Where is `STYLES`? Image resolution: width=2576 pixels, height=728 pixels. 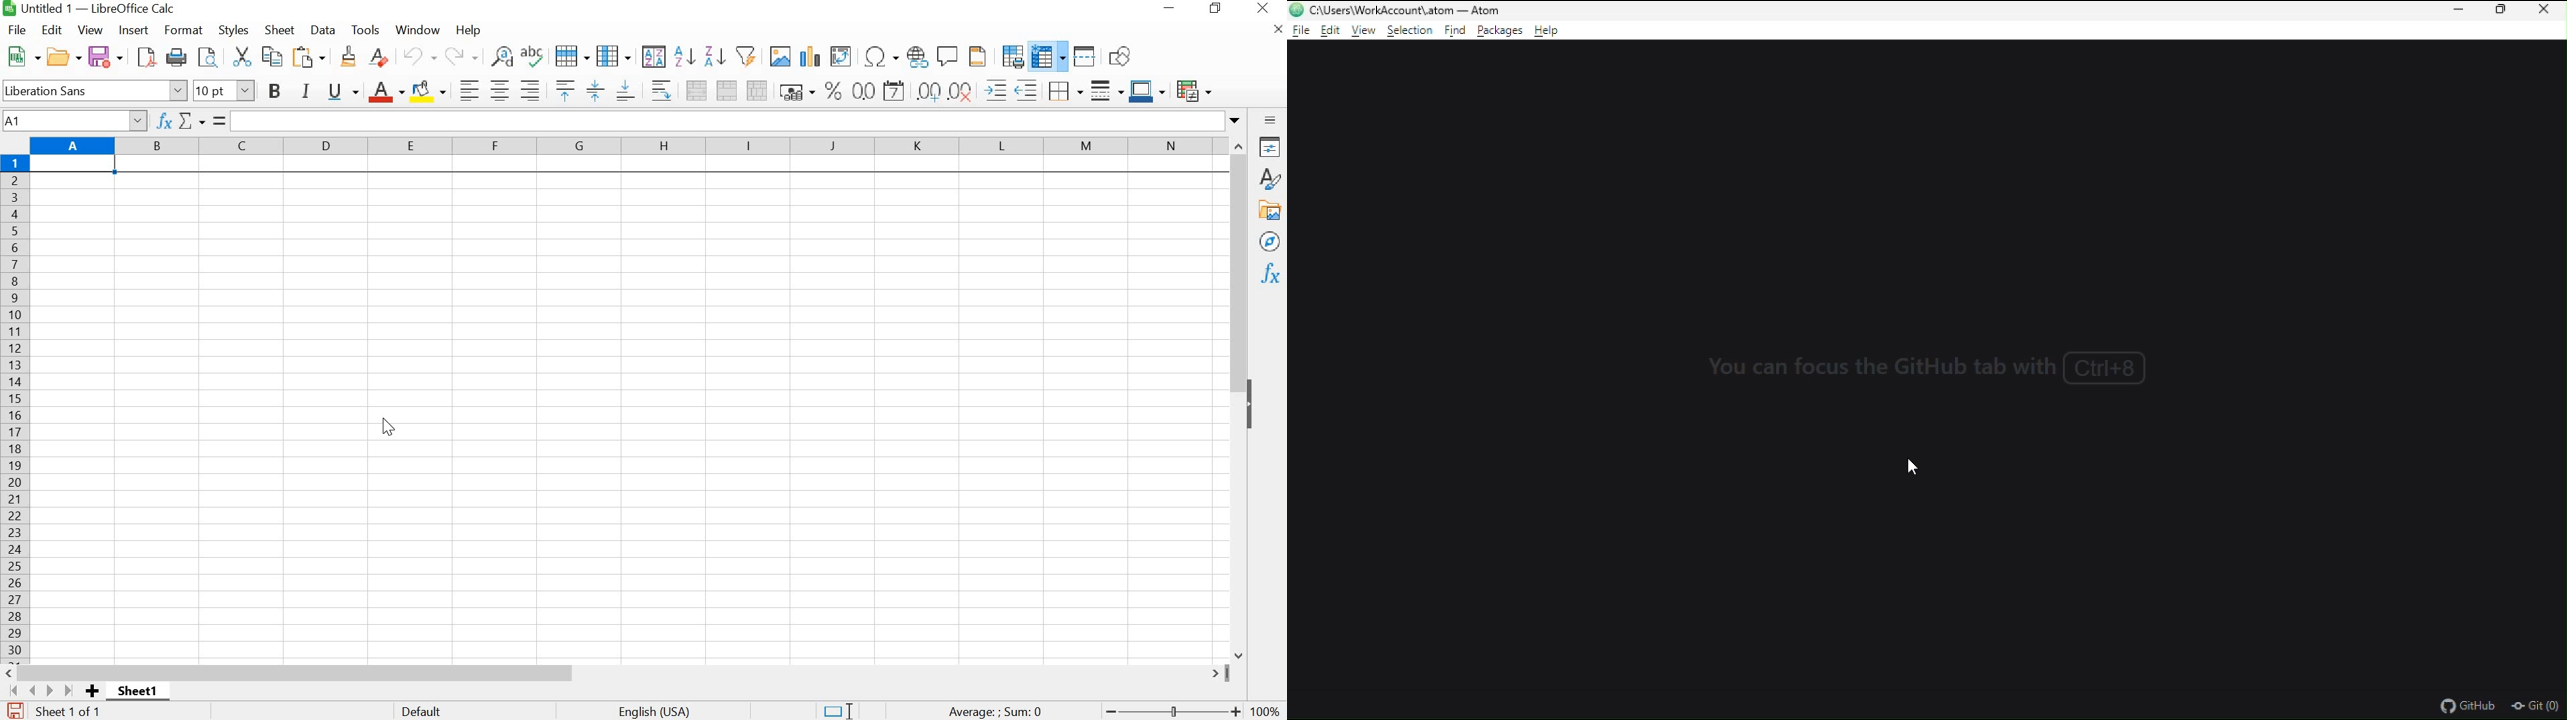
STYLES is located at coordinates (234, 29).